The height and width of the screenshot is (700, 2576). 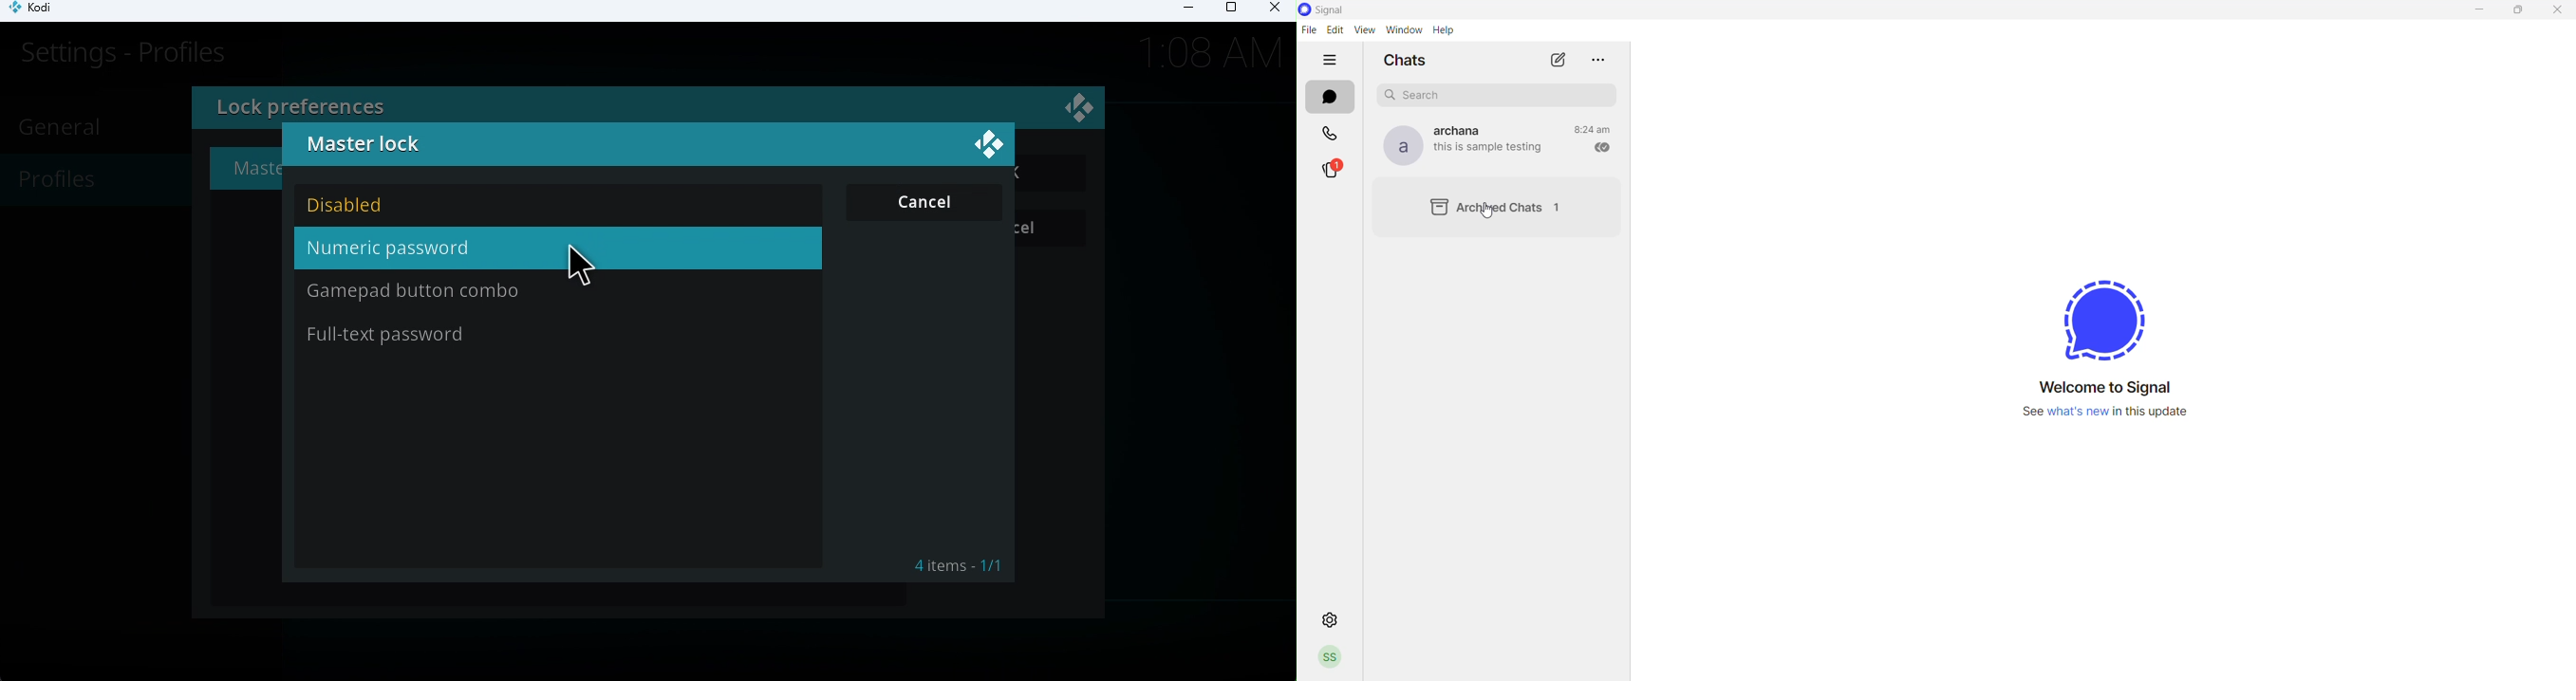 What do you see at coordinates (2478, 11) in the screenshot?
I see `minimize` at bounding box center [2478, 11].